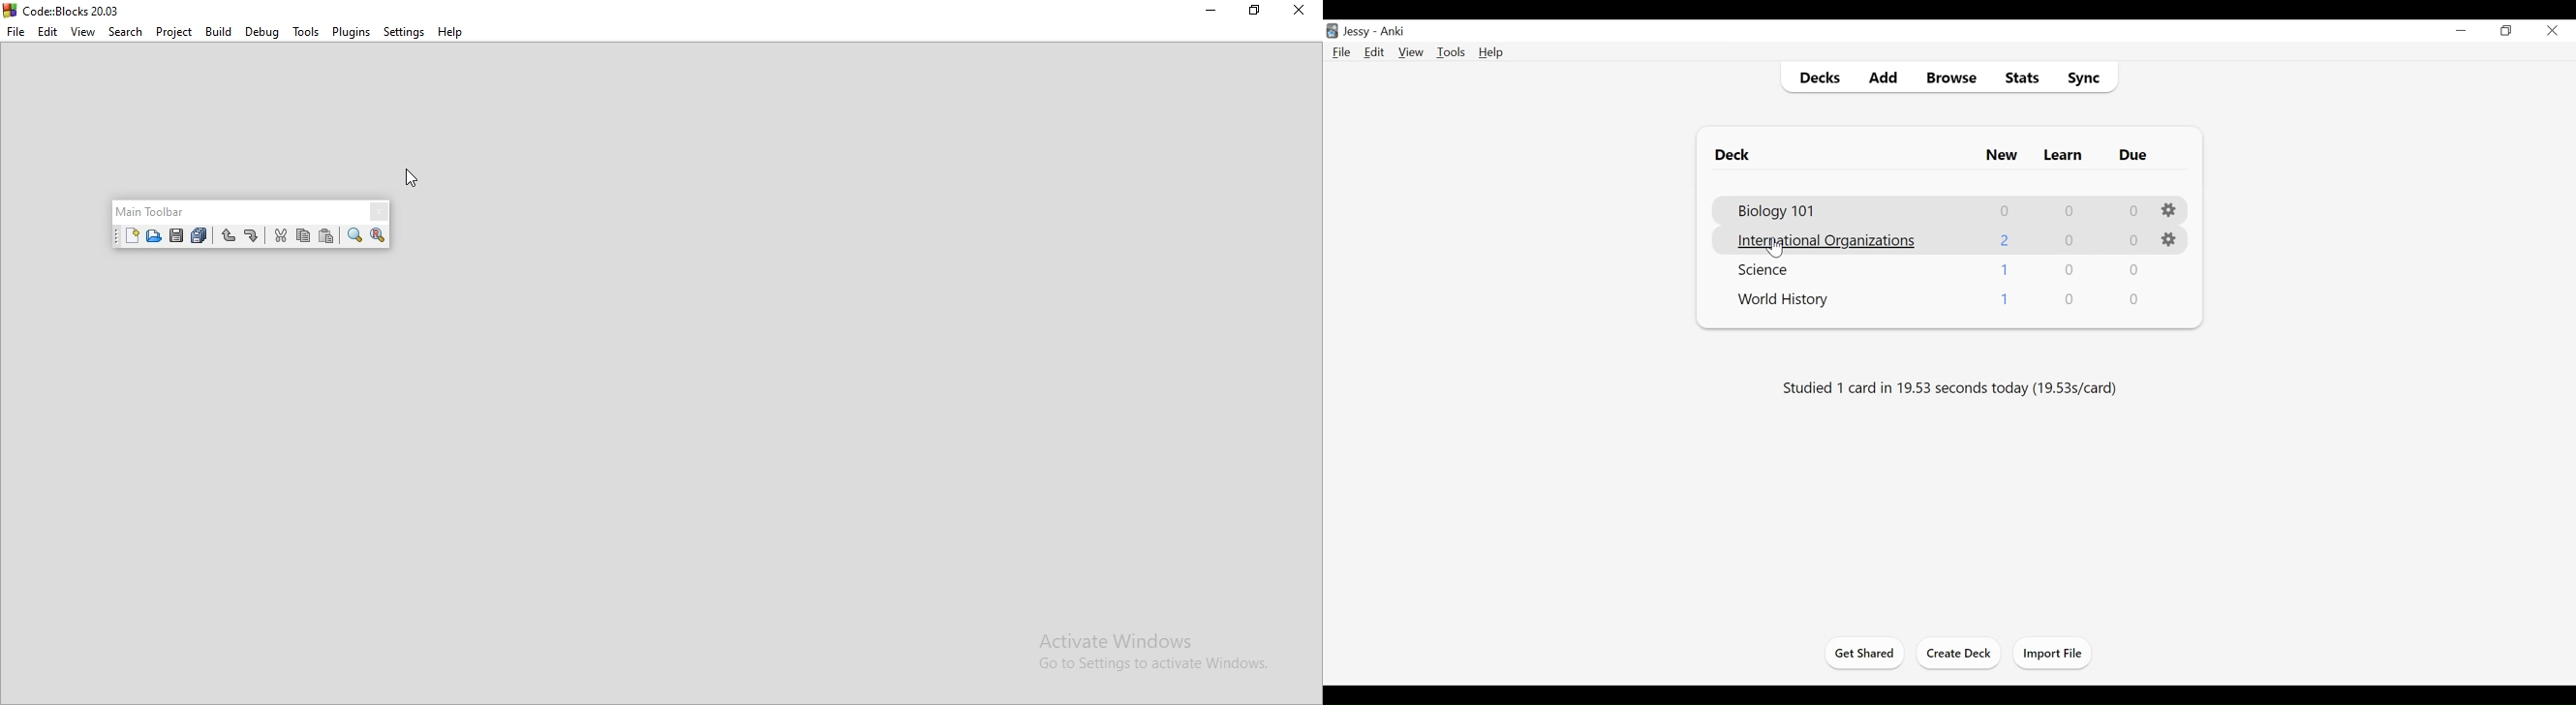  What do you see at coordinates (2508, 31) in the screenshot?
I see `Restore` at bounding box center [2508, 31].